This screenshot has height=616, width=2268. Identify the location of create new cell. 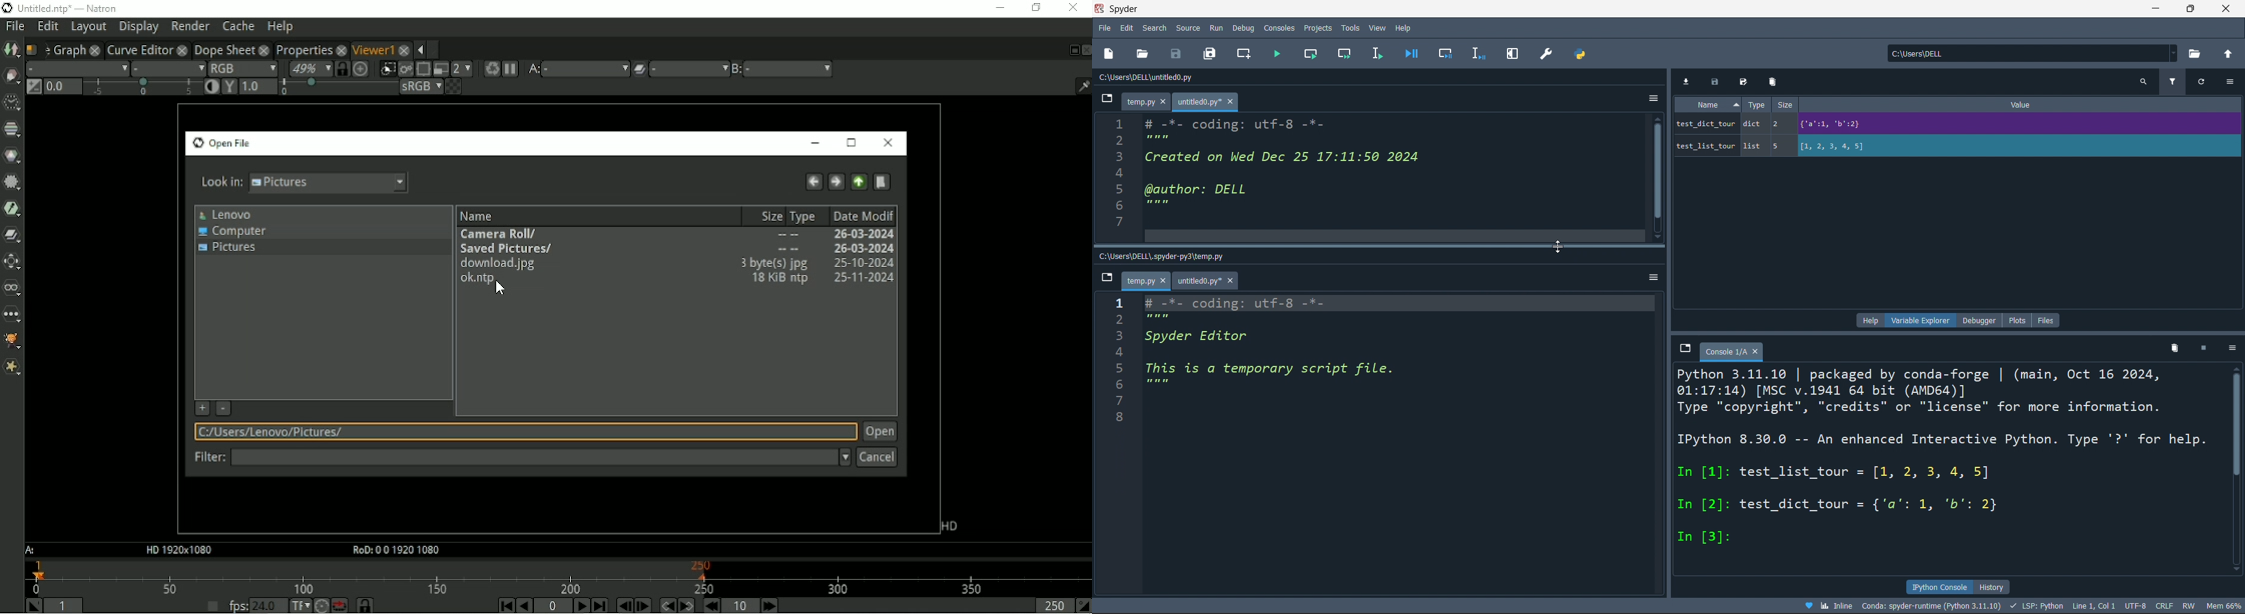
(1246, 53).